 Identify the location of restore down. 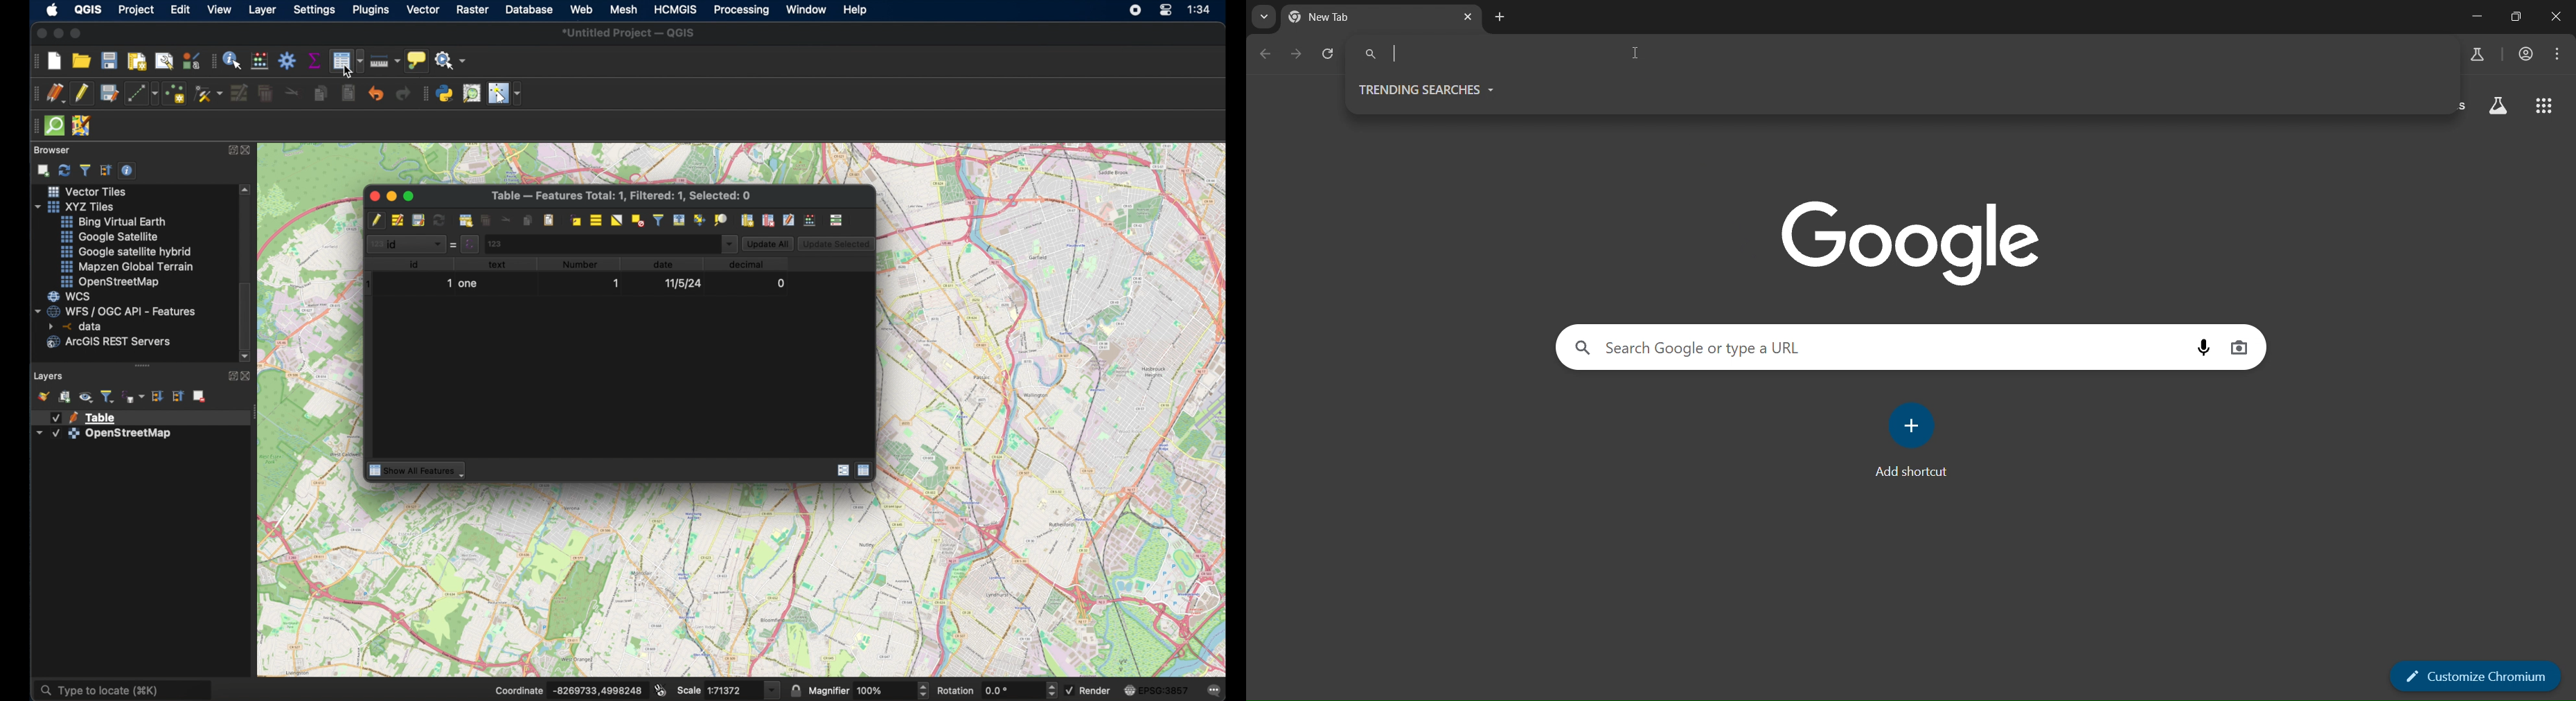
(2514, 16).